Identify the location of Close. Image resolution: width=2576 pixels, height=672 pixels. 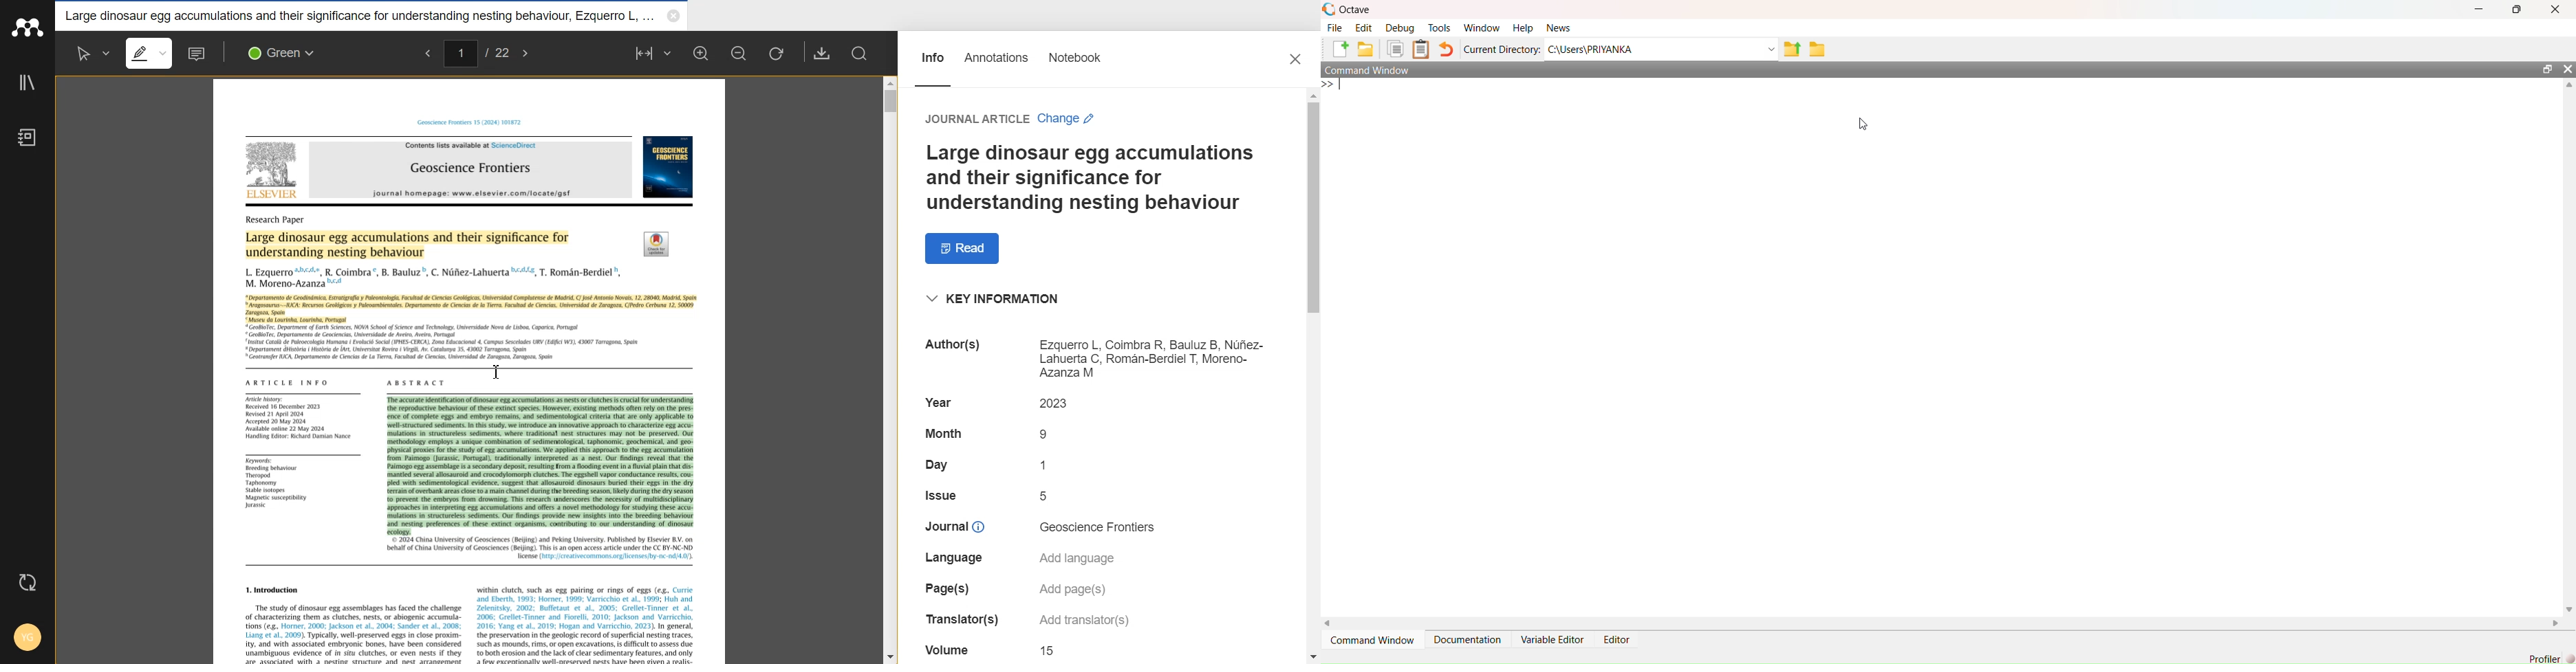
(1297, 60).